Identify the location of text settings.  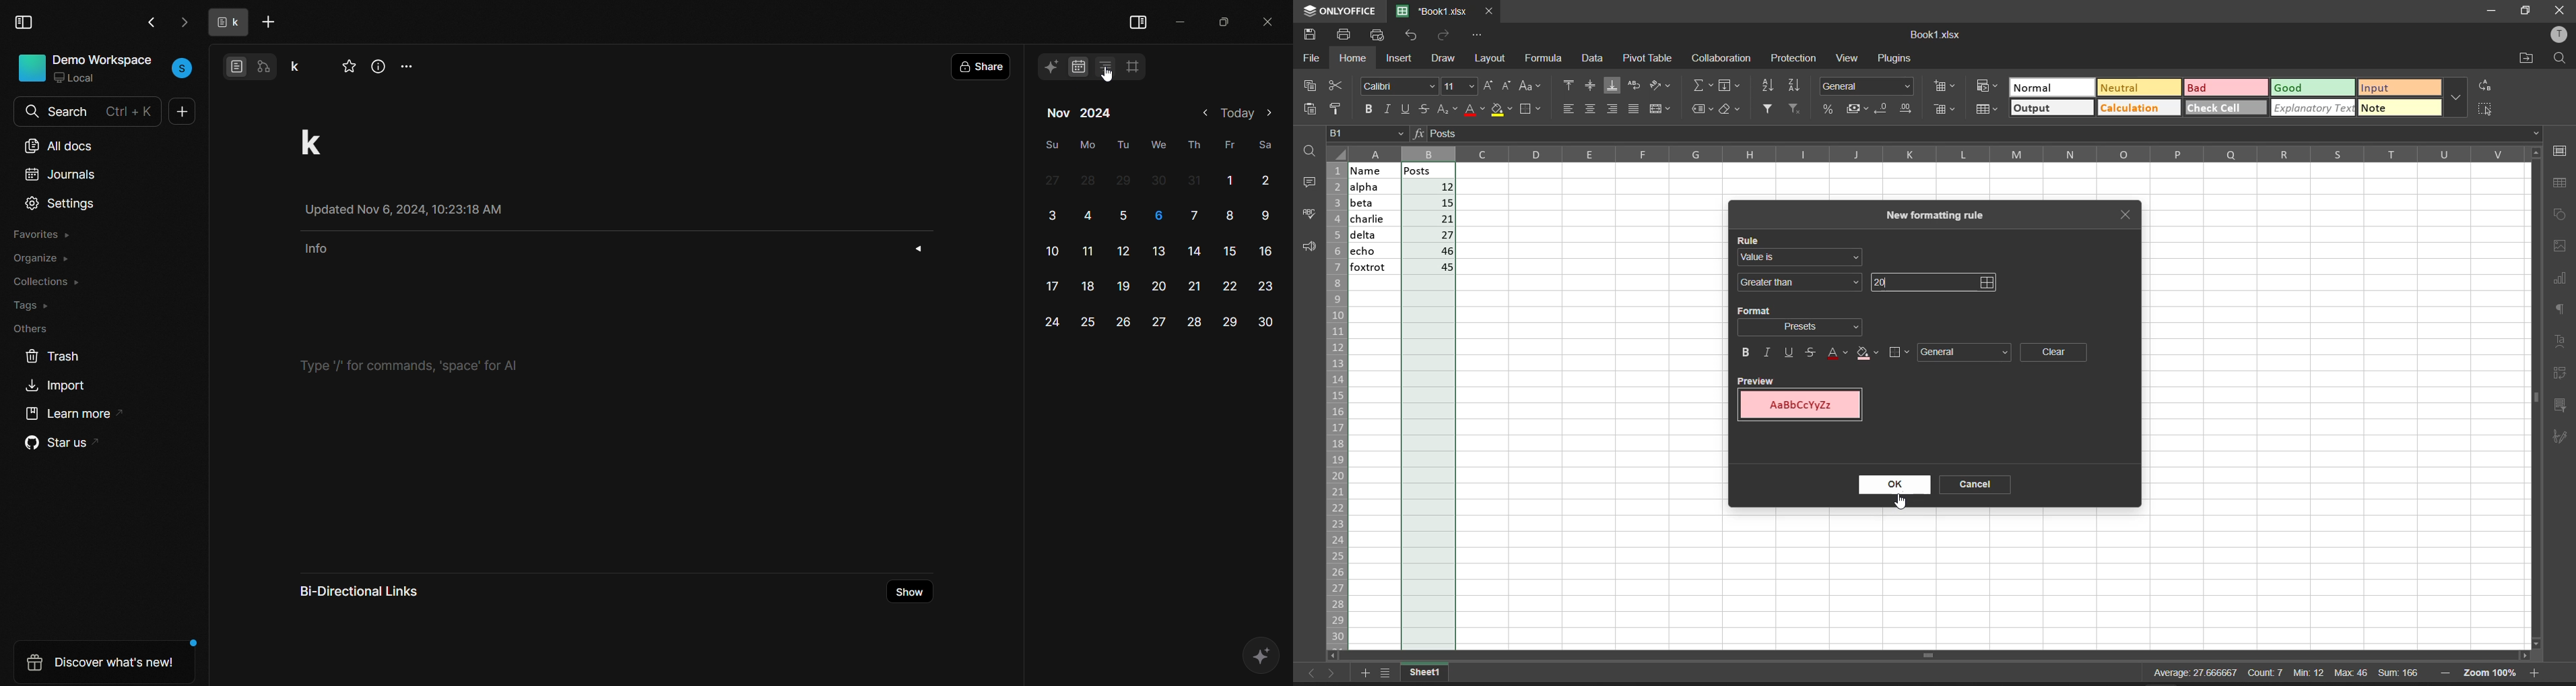
(2563, 340).